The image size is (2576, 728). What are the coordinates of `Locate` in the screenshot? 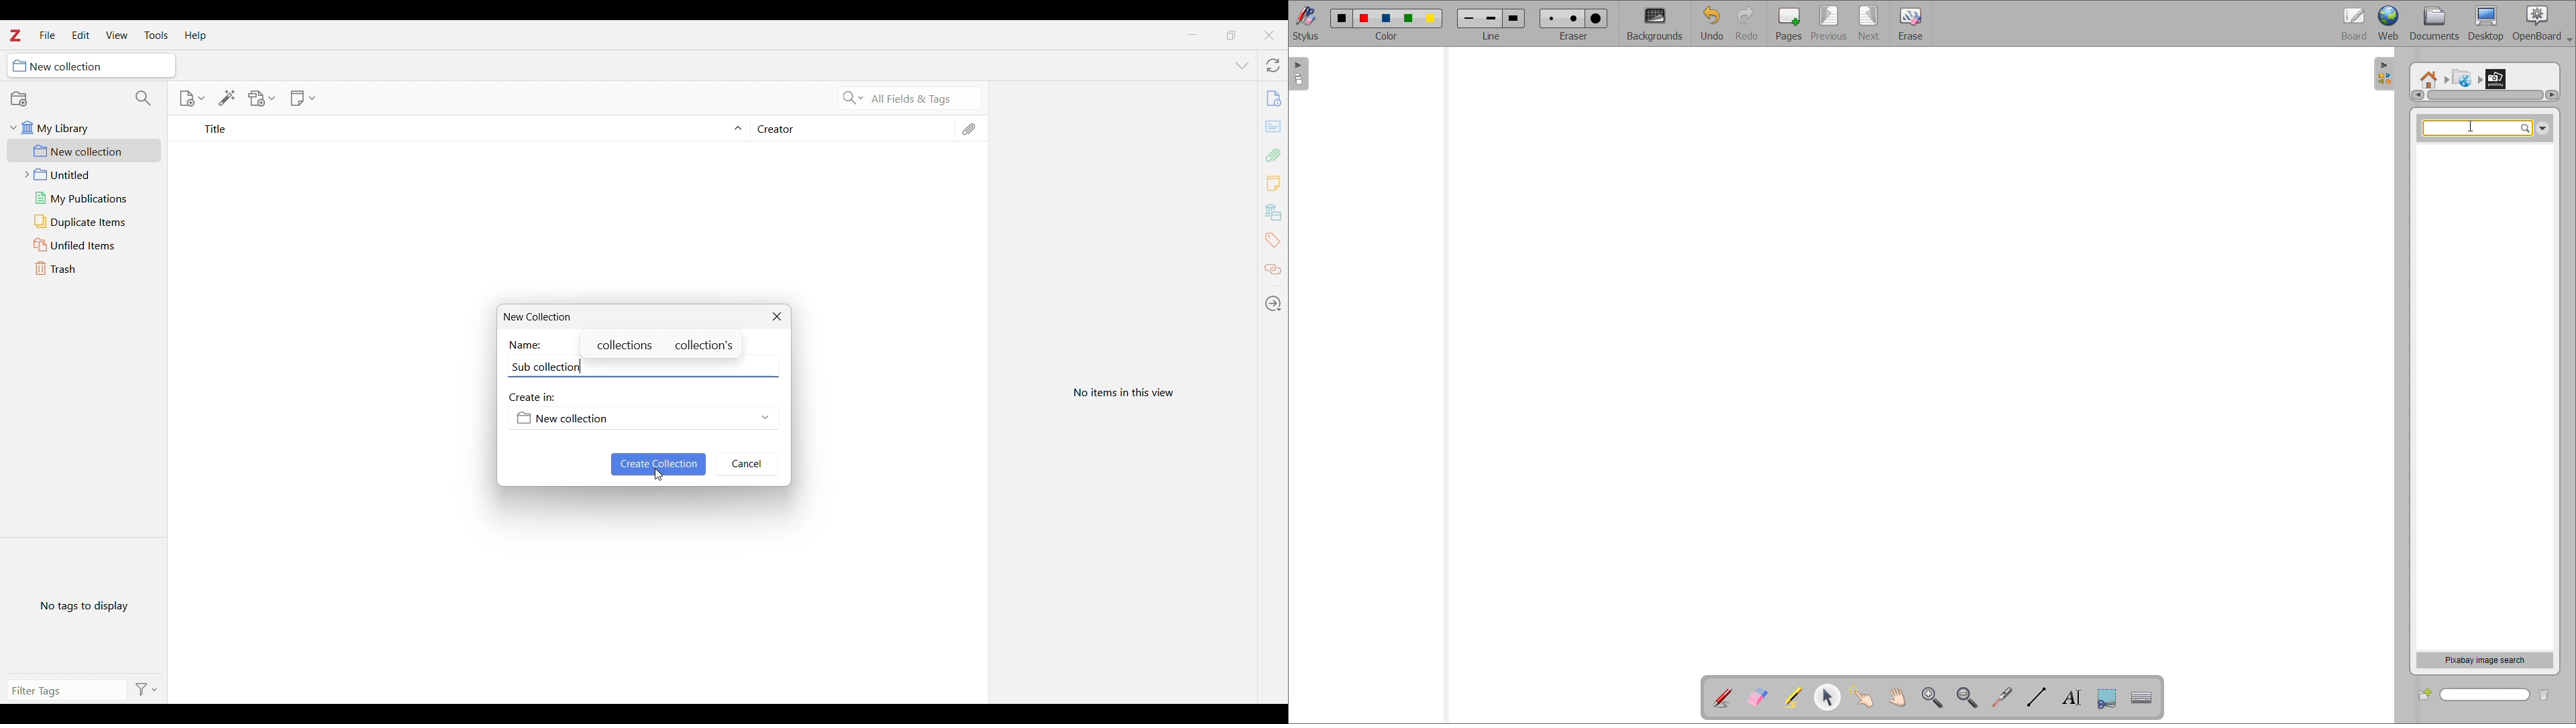 It's located at (1273, 304).